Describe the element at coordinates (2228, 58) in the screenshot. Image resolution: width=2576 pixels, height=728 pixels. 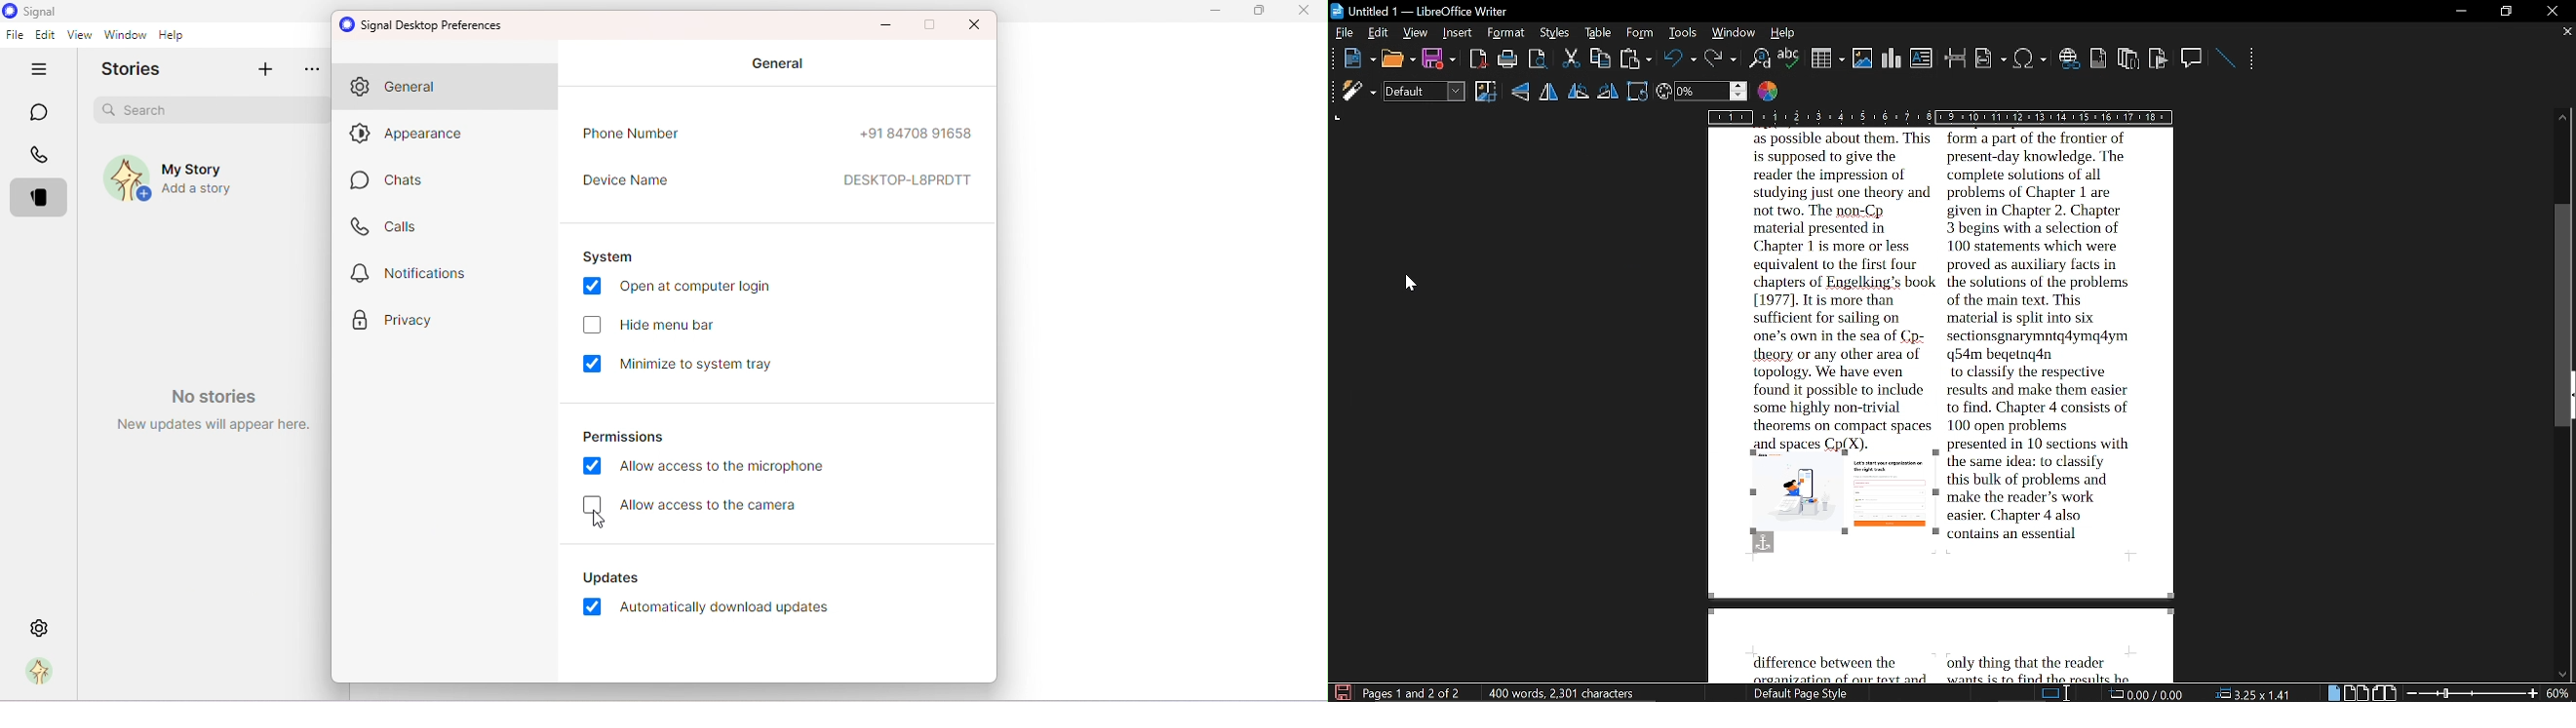
I see `insert line` at that location.